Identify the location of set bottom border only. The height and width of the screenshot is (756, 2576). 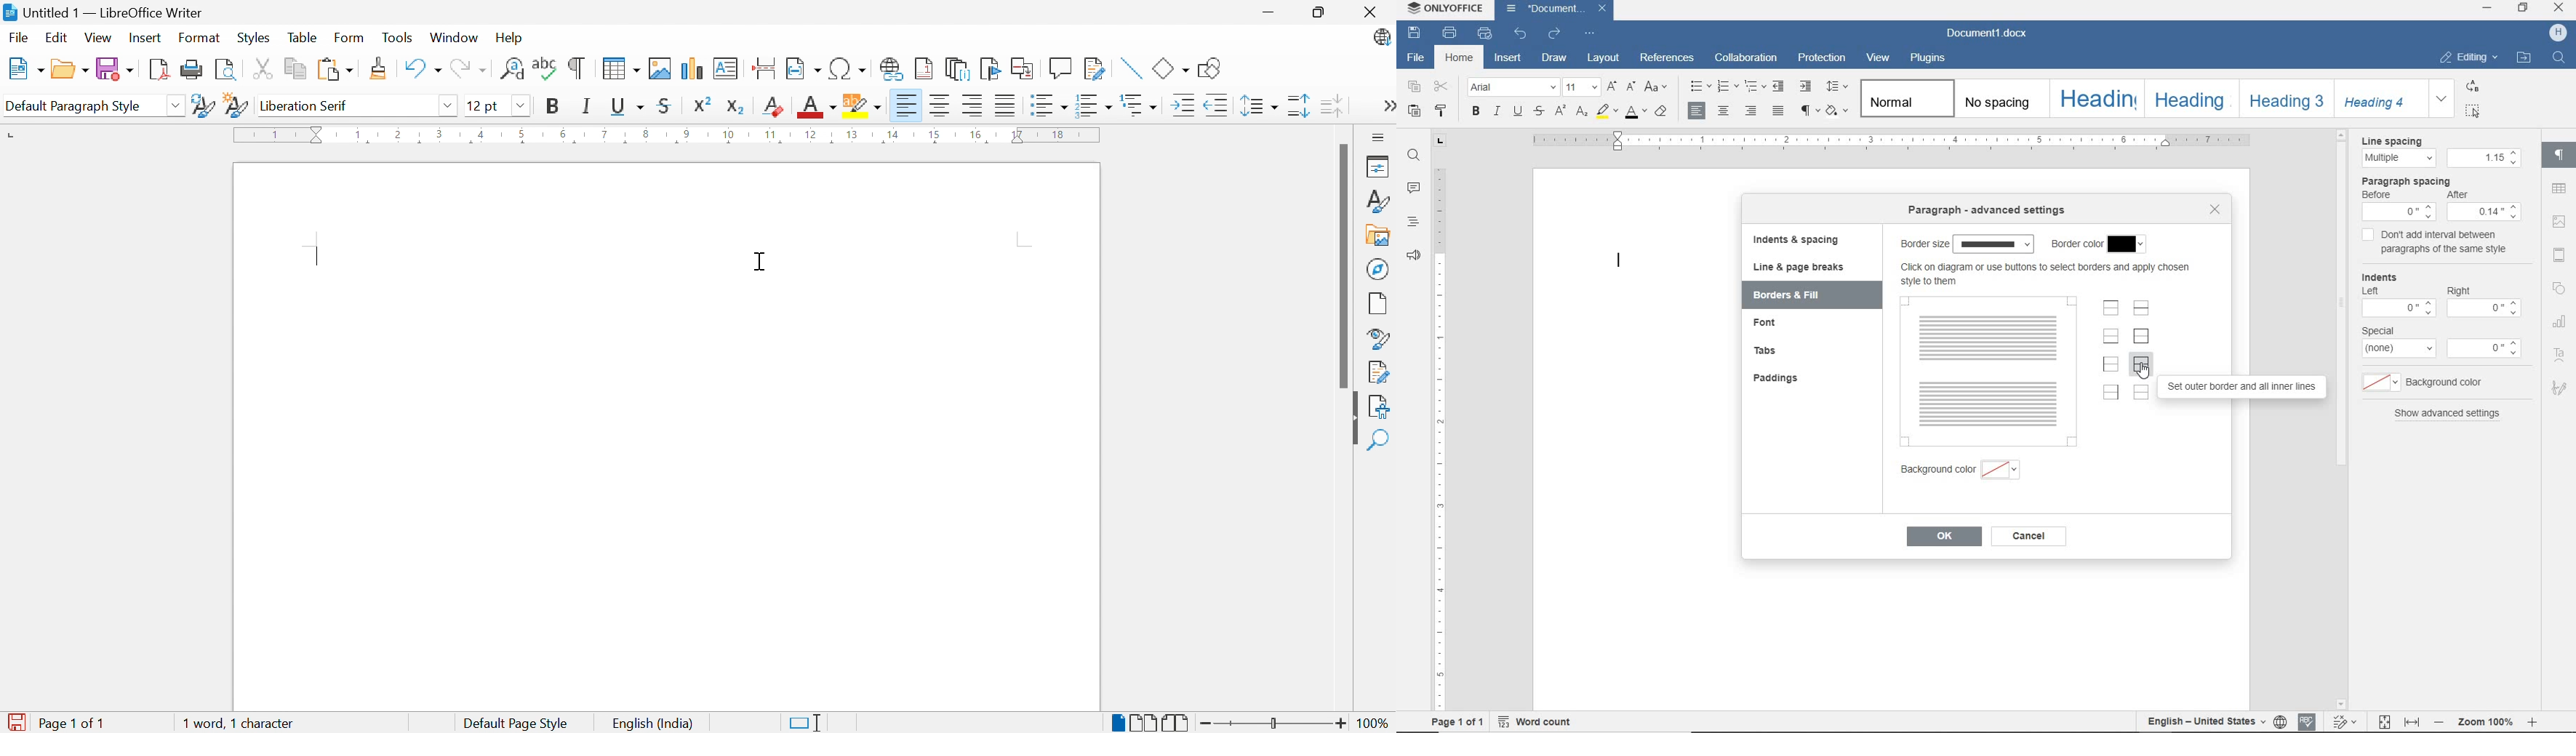
(2111, 338).